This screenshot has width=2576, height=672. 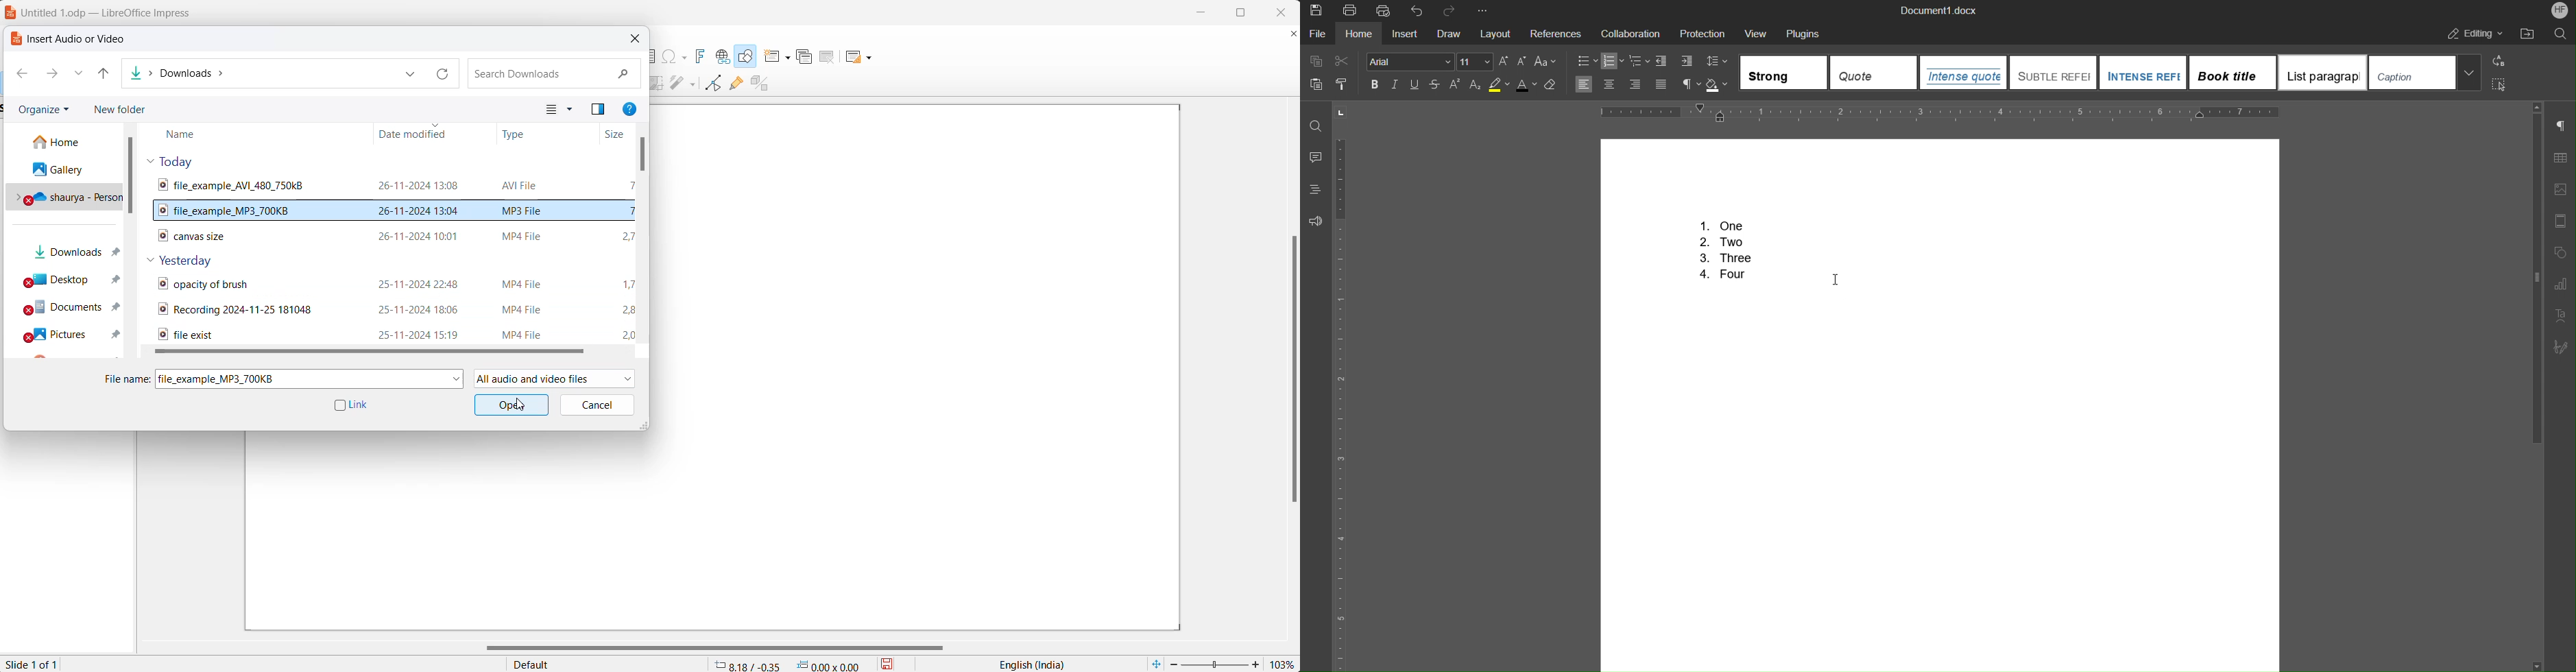 What do you see at coordinates (1527, 85) in the screenshot?
I see `Text Color` at bounding box center [1527, 85].